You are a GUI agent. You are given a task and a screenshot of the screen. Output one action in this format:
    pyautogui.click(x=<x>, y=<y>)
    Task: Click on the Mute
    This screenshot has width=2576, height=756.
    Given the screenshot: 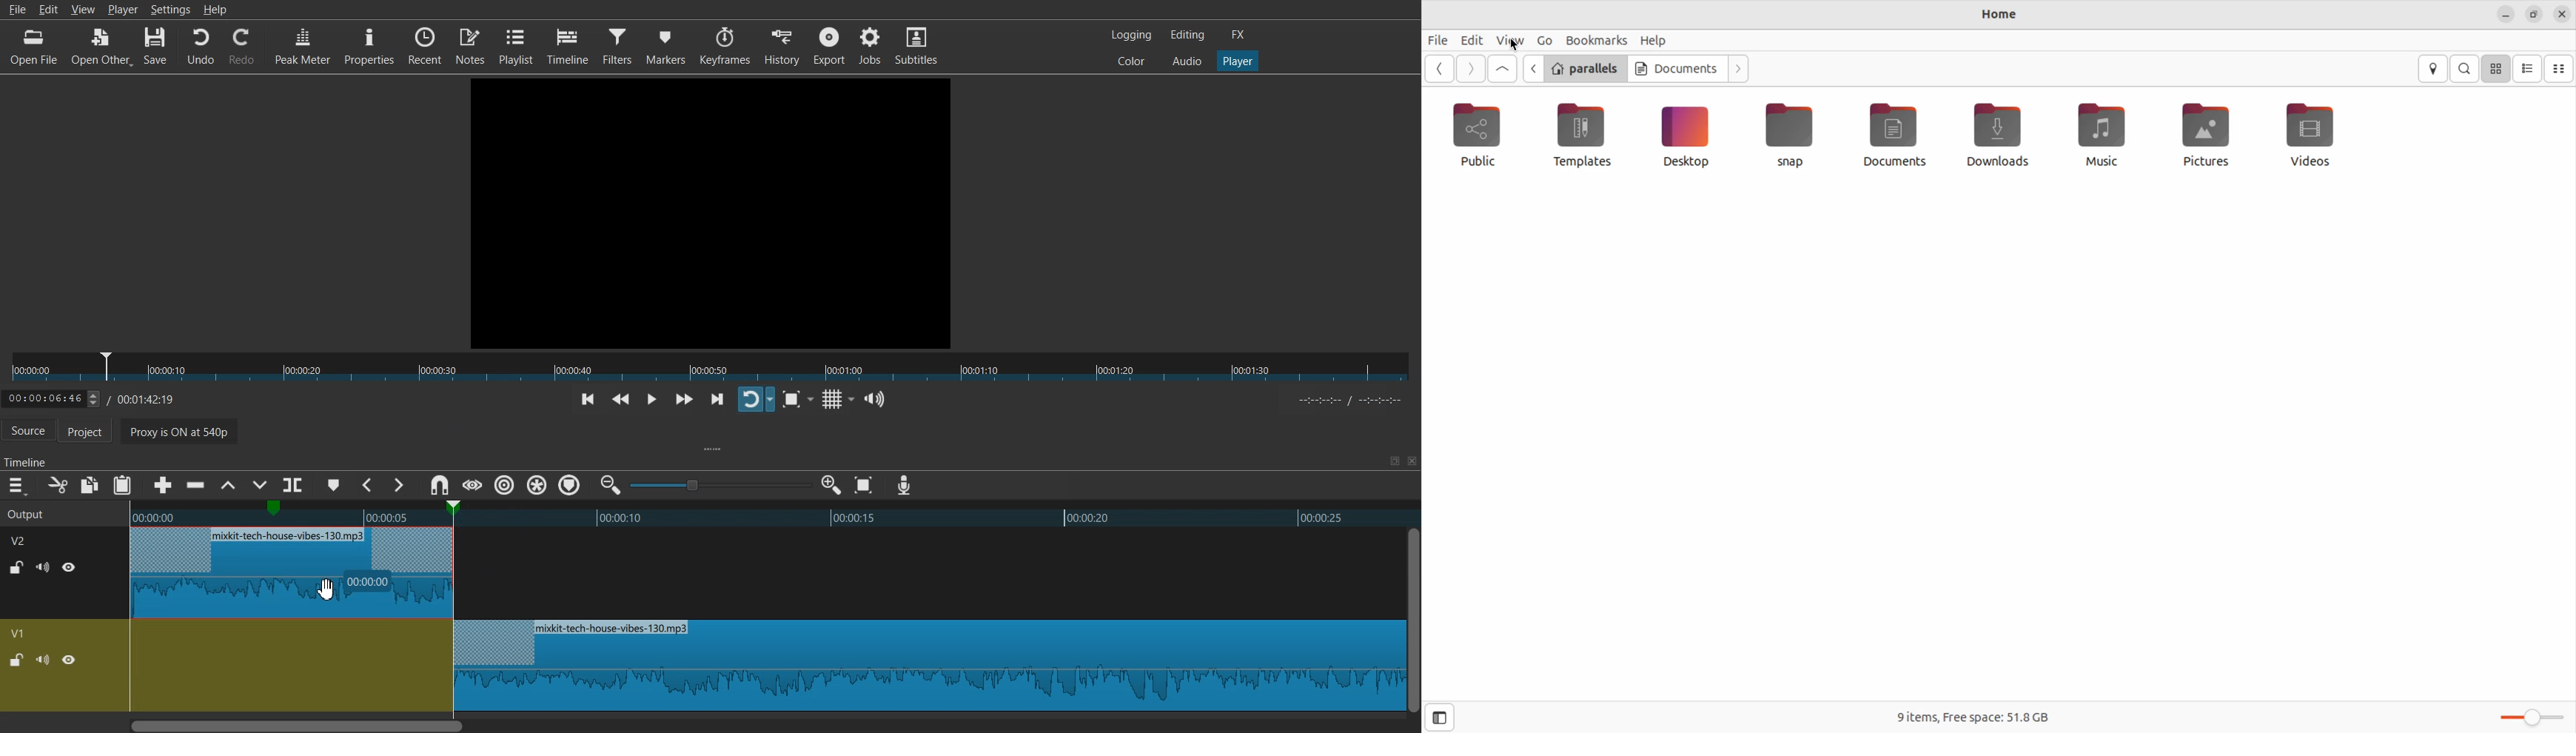 What is the action you would take?
    pyautogui.click(x=43, y=567)
    